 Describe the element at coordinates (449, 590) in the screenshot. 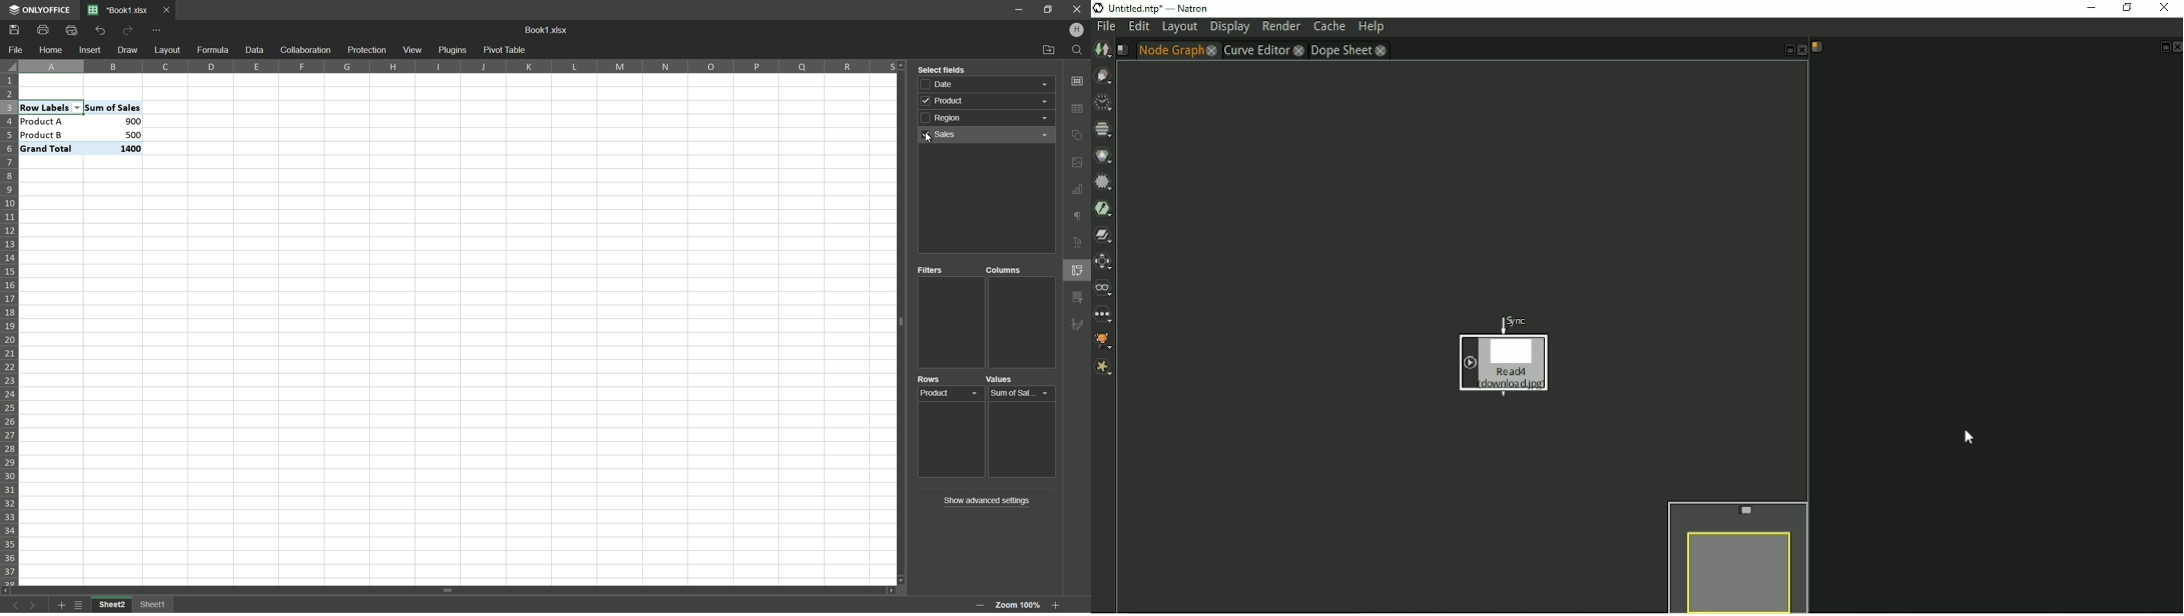

I see `scroll bar` at that location.